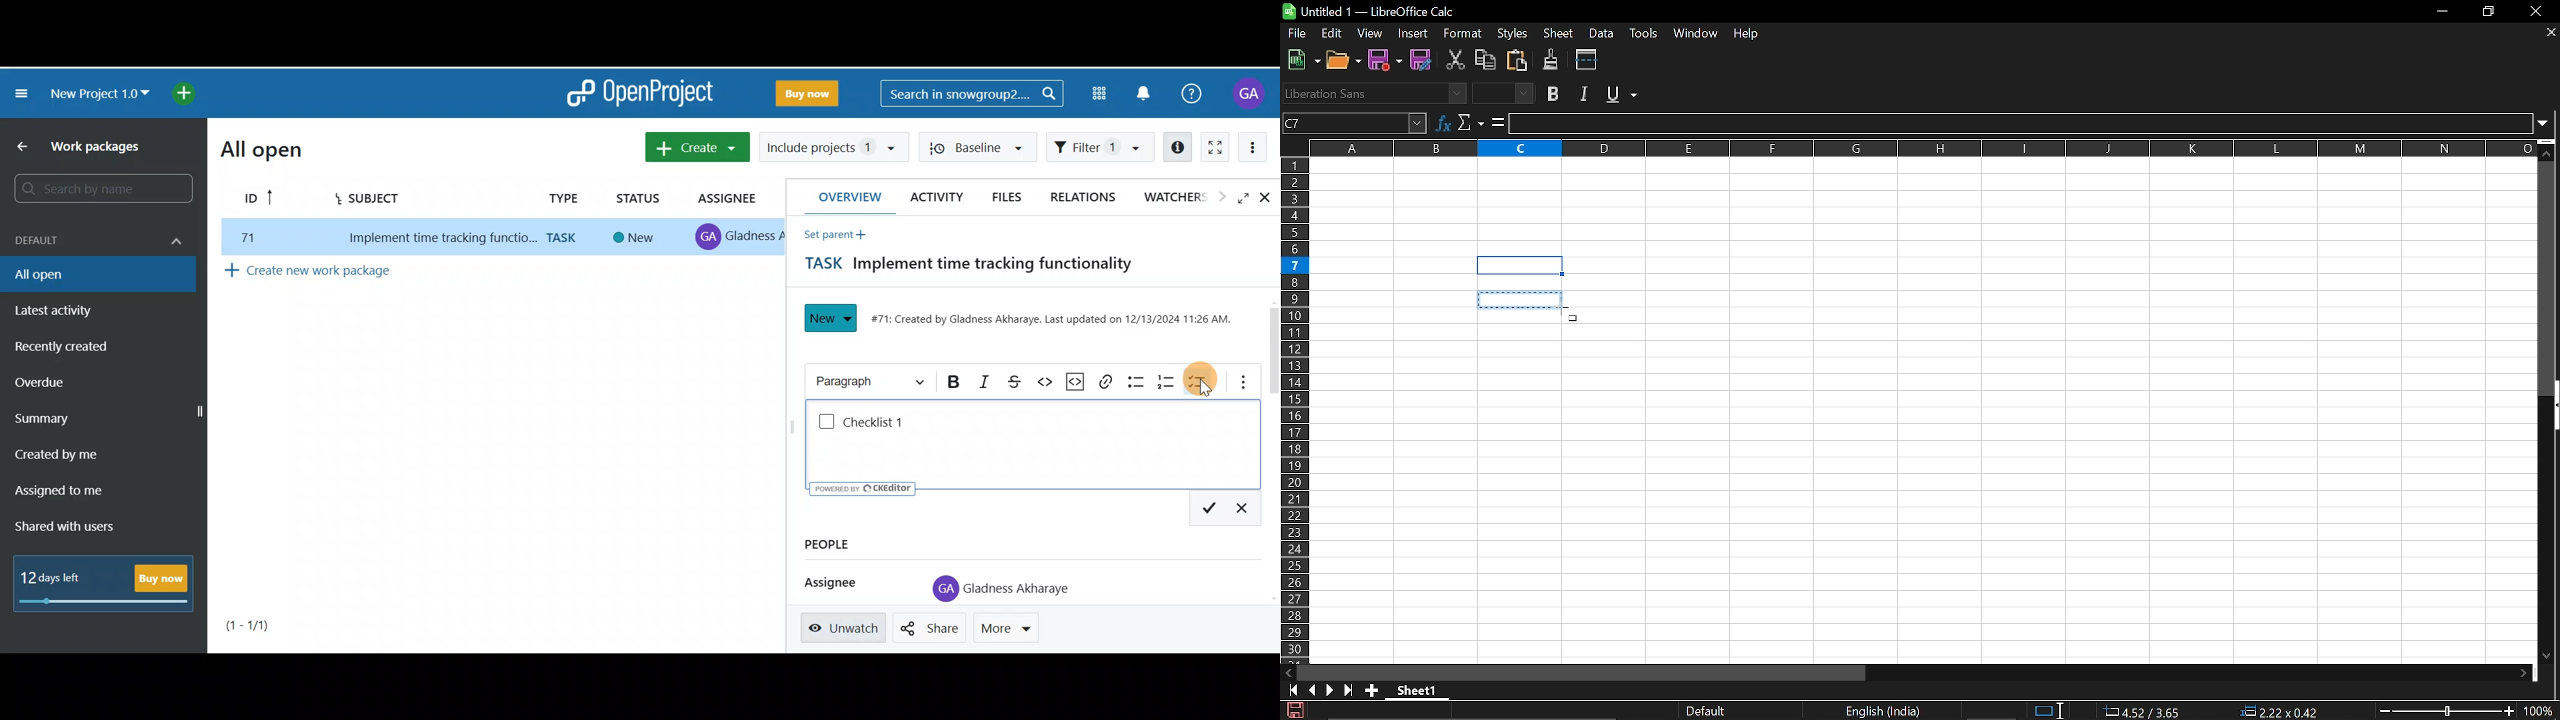 This screenshot has width=2576, height=728. Describe the element at coordinates (1443, 121) in the screenshot. I see `Formula wizard` at that location.